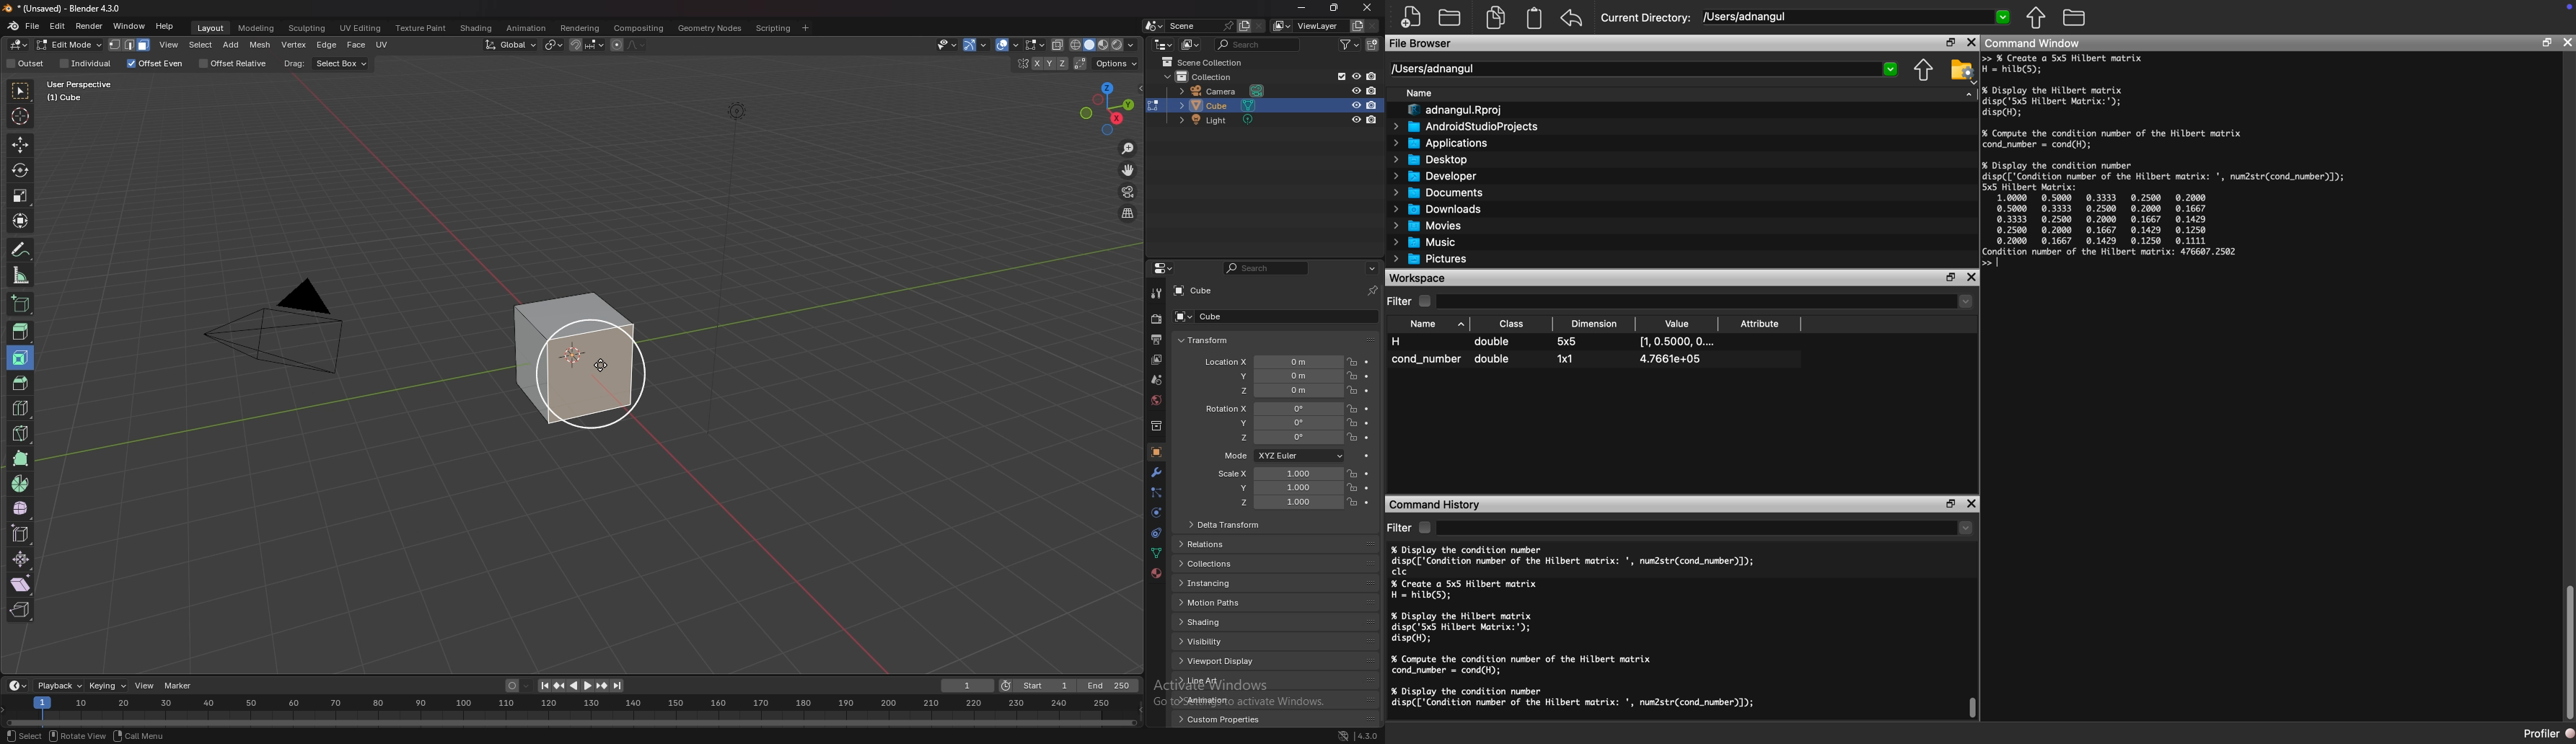  What do you see at coordinates (1368, 375) in the screenshot?
I see `animate property` at bounding box center [1368, 375].